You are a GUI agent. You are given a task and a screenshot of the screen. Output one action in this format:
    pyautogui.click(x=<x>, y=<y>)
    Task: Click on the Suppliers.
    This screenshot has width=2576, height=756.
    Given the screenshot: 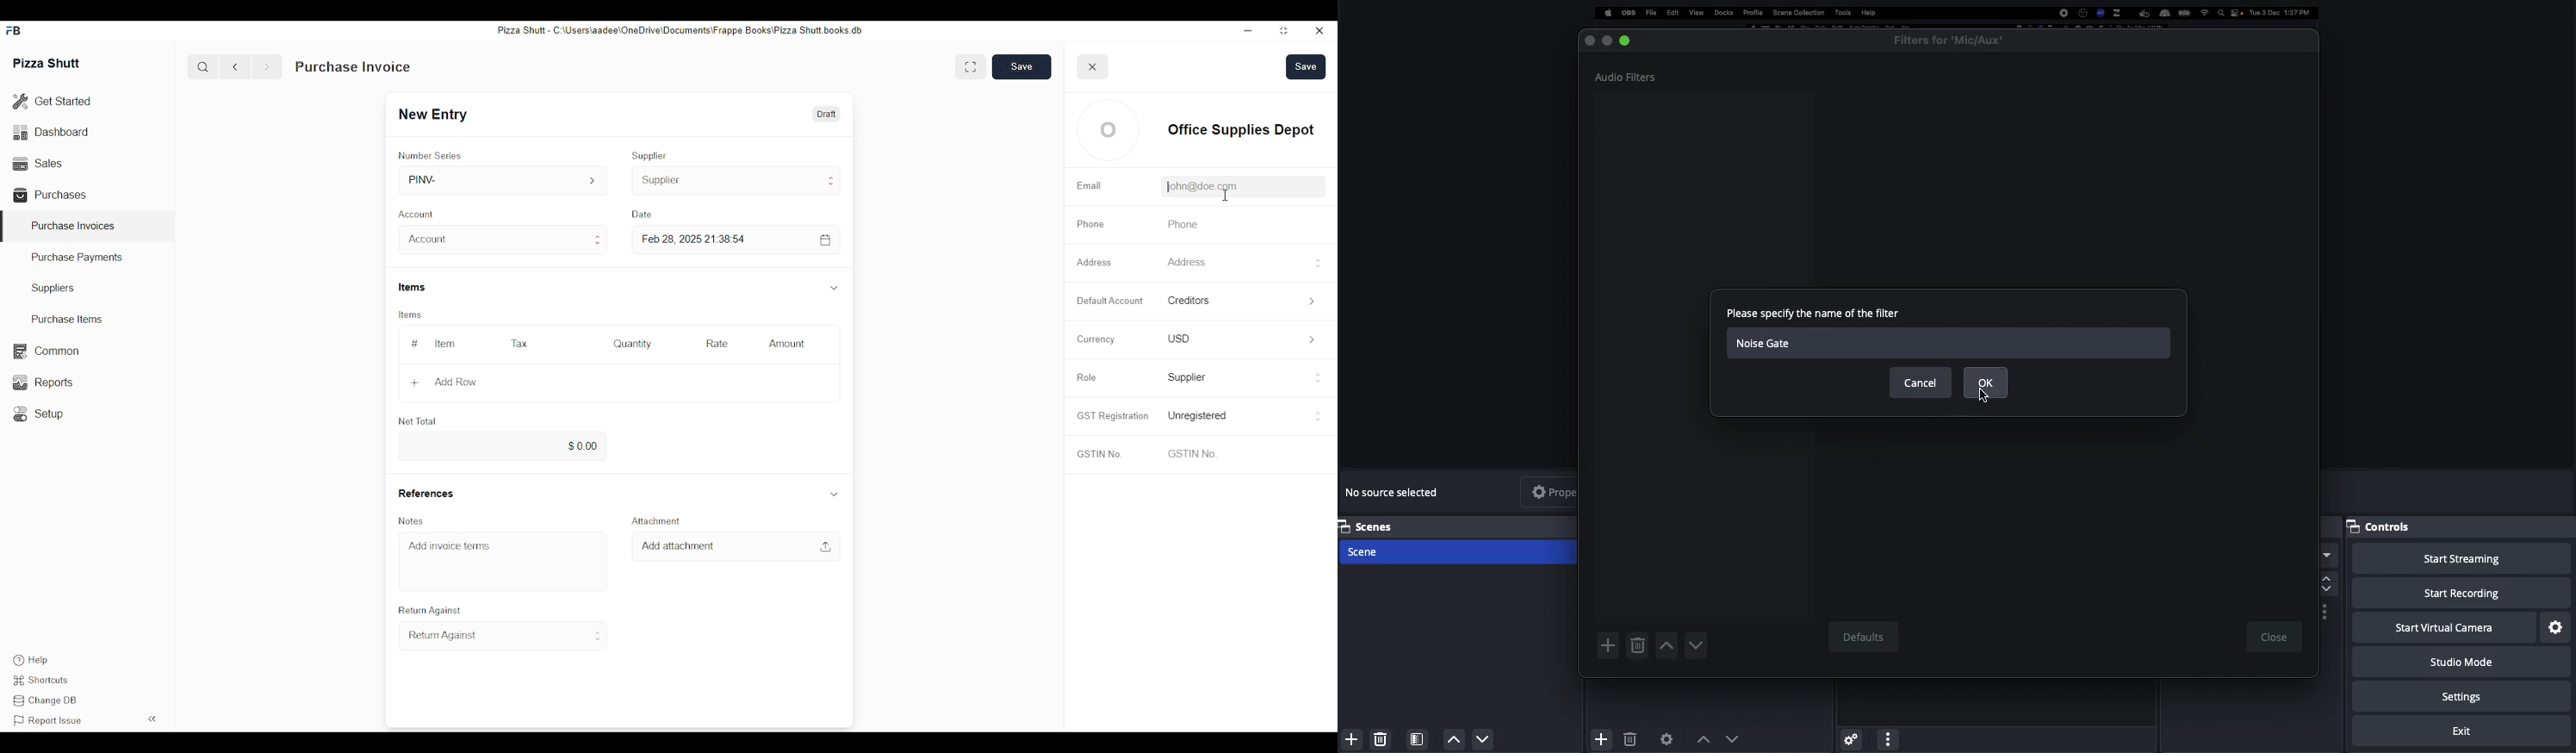 What is the action you would take?
    pyautogui.click(x=56, y=288)
    